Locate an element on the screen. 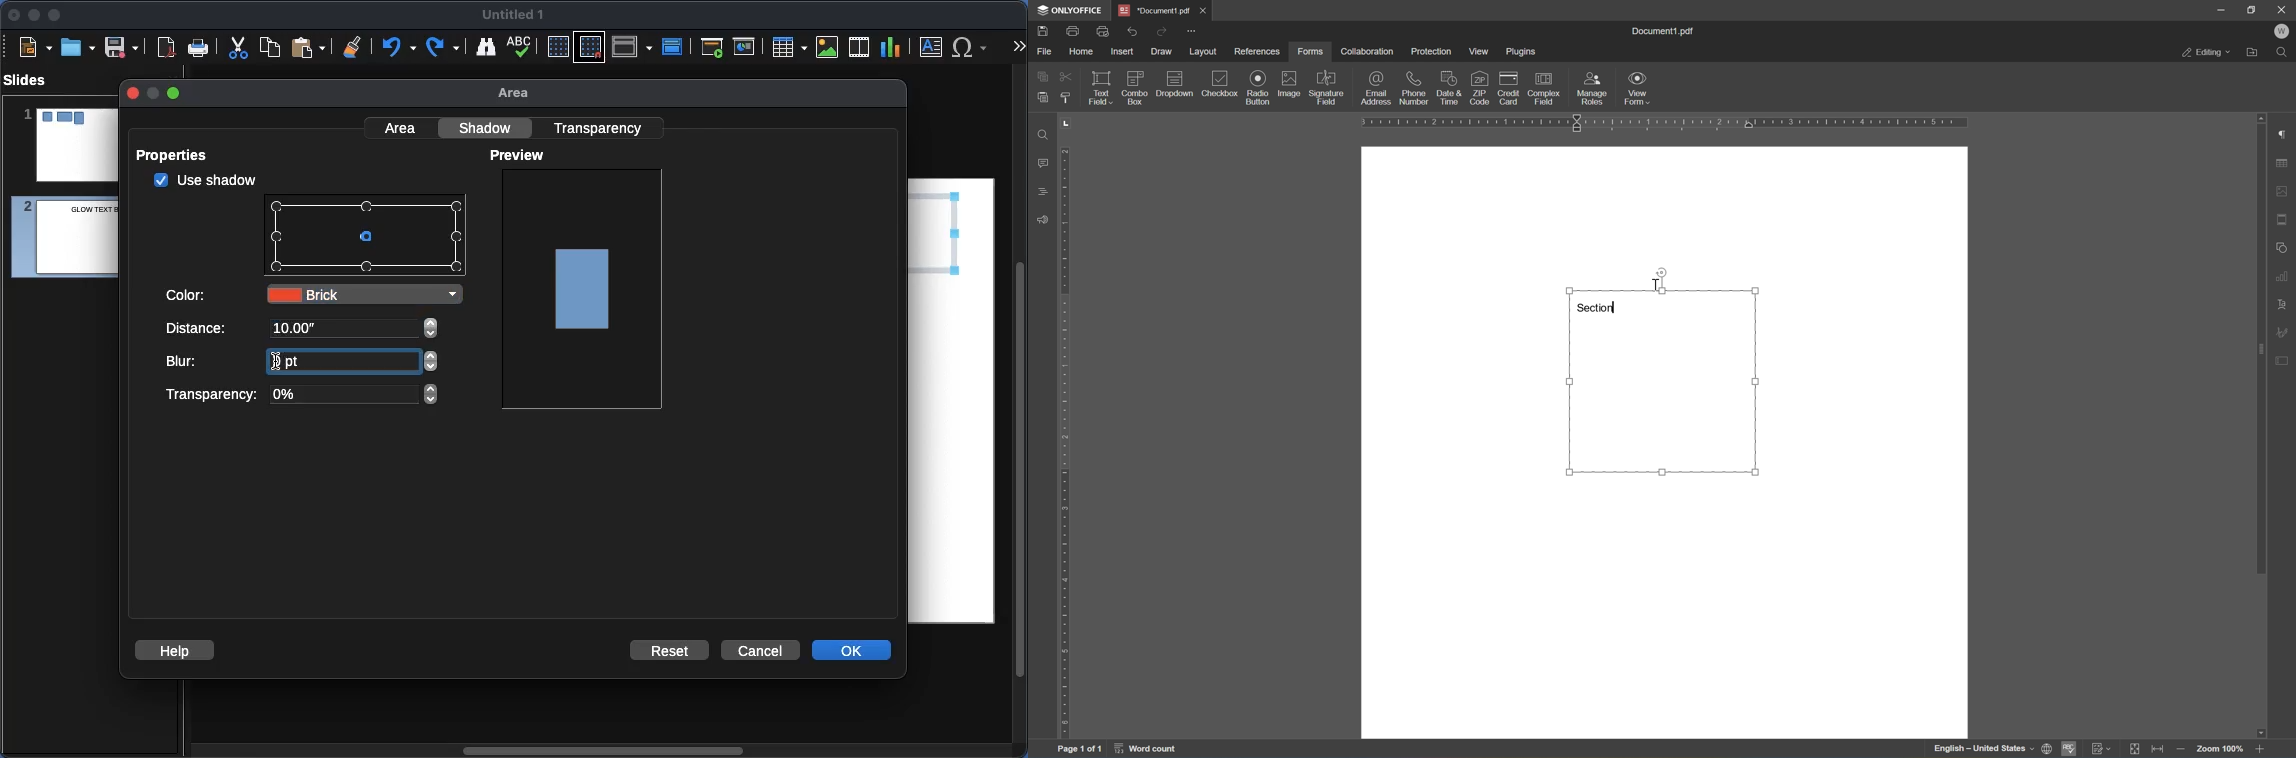 The width and height of the screenshot is (2296, 784). Minimize is located at coordinates (33, 14).